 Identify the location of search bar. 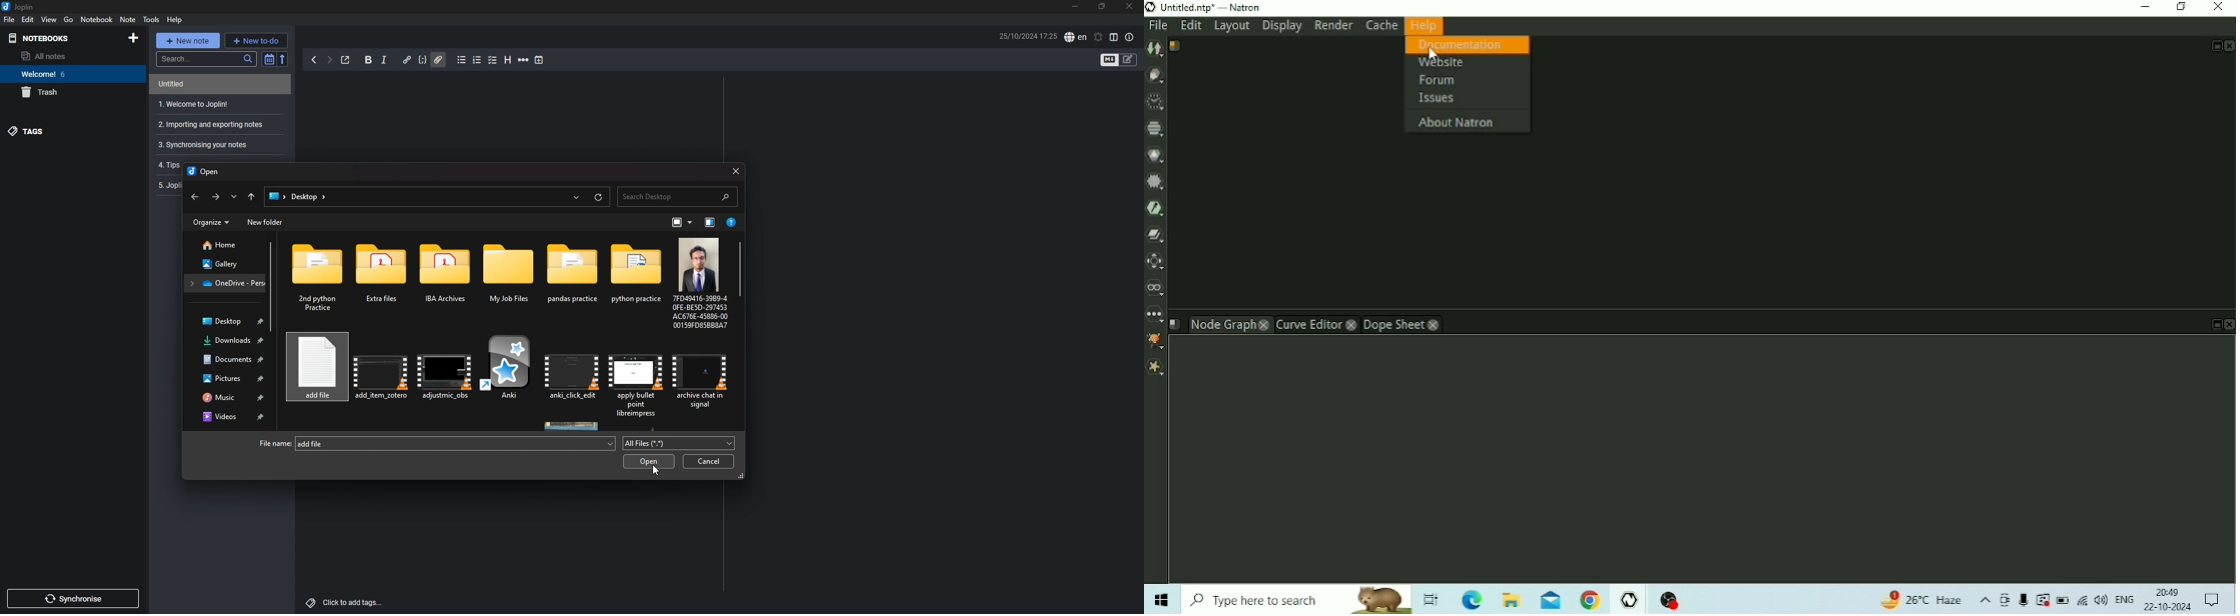
(677, 196).